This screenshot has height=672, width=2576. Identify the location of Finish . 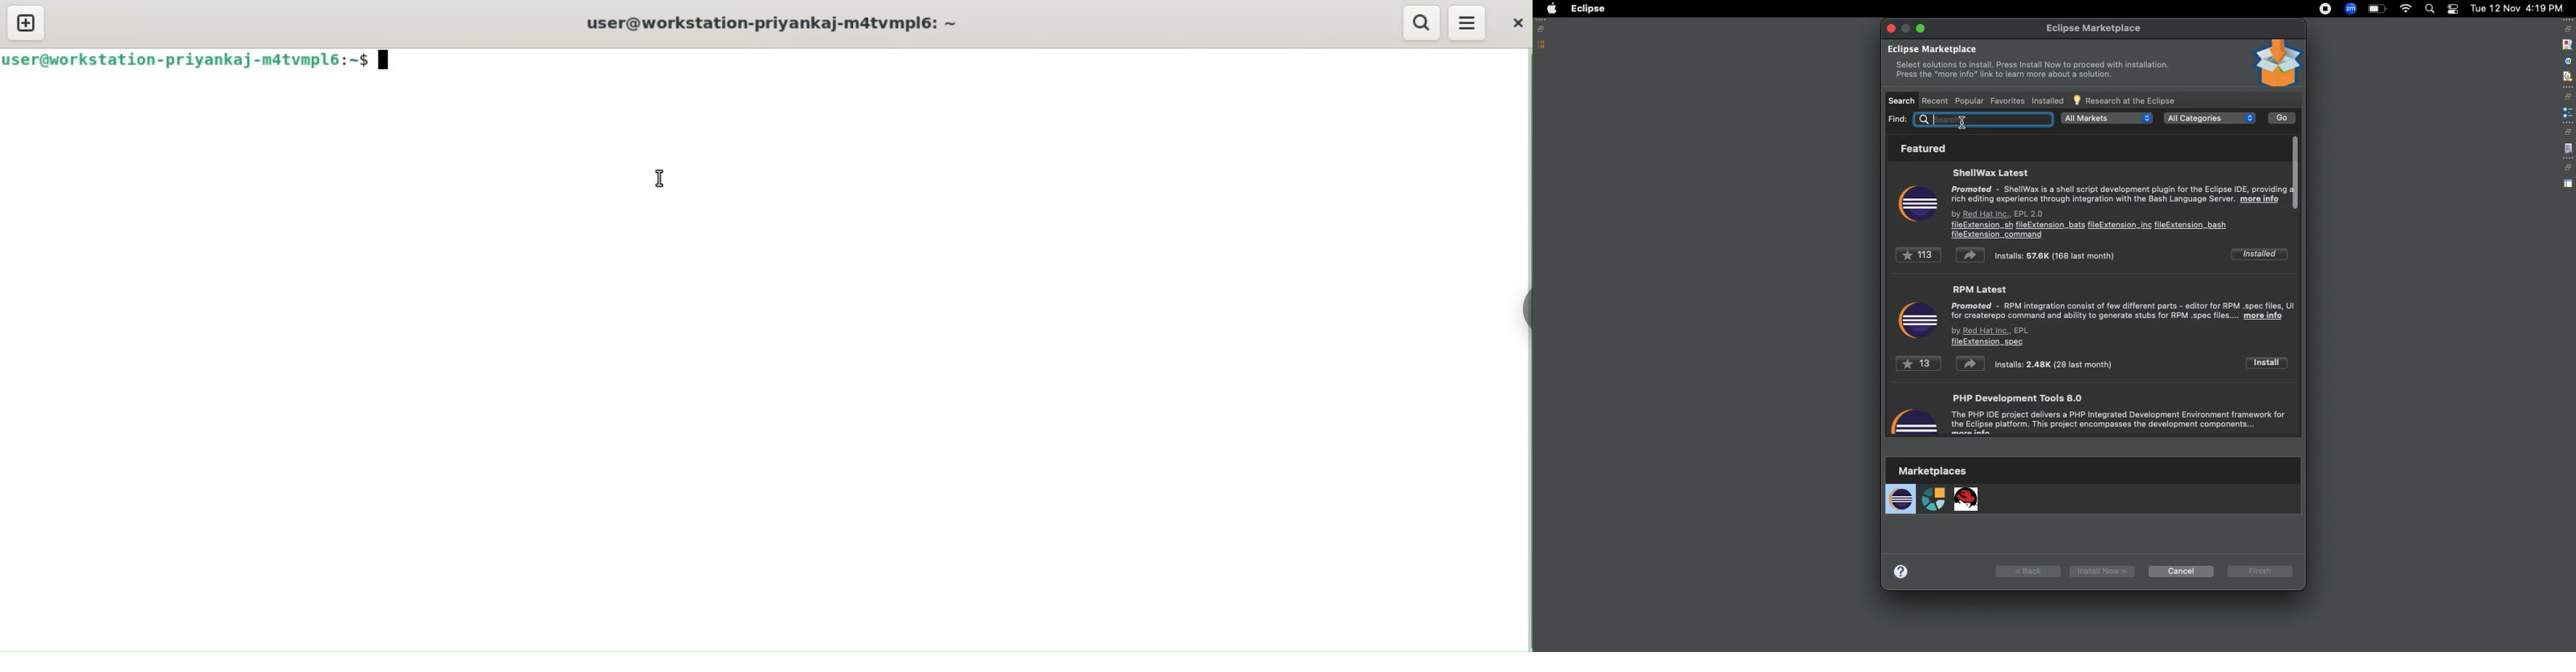
(2262, 571).